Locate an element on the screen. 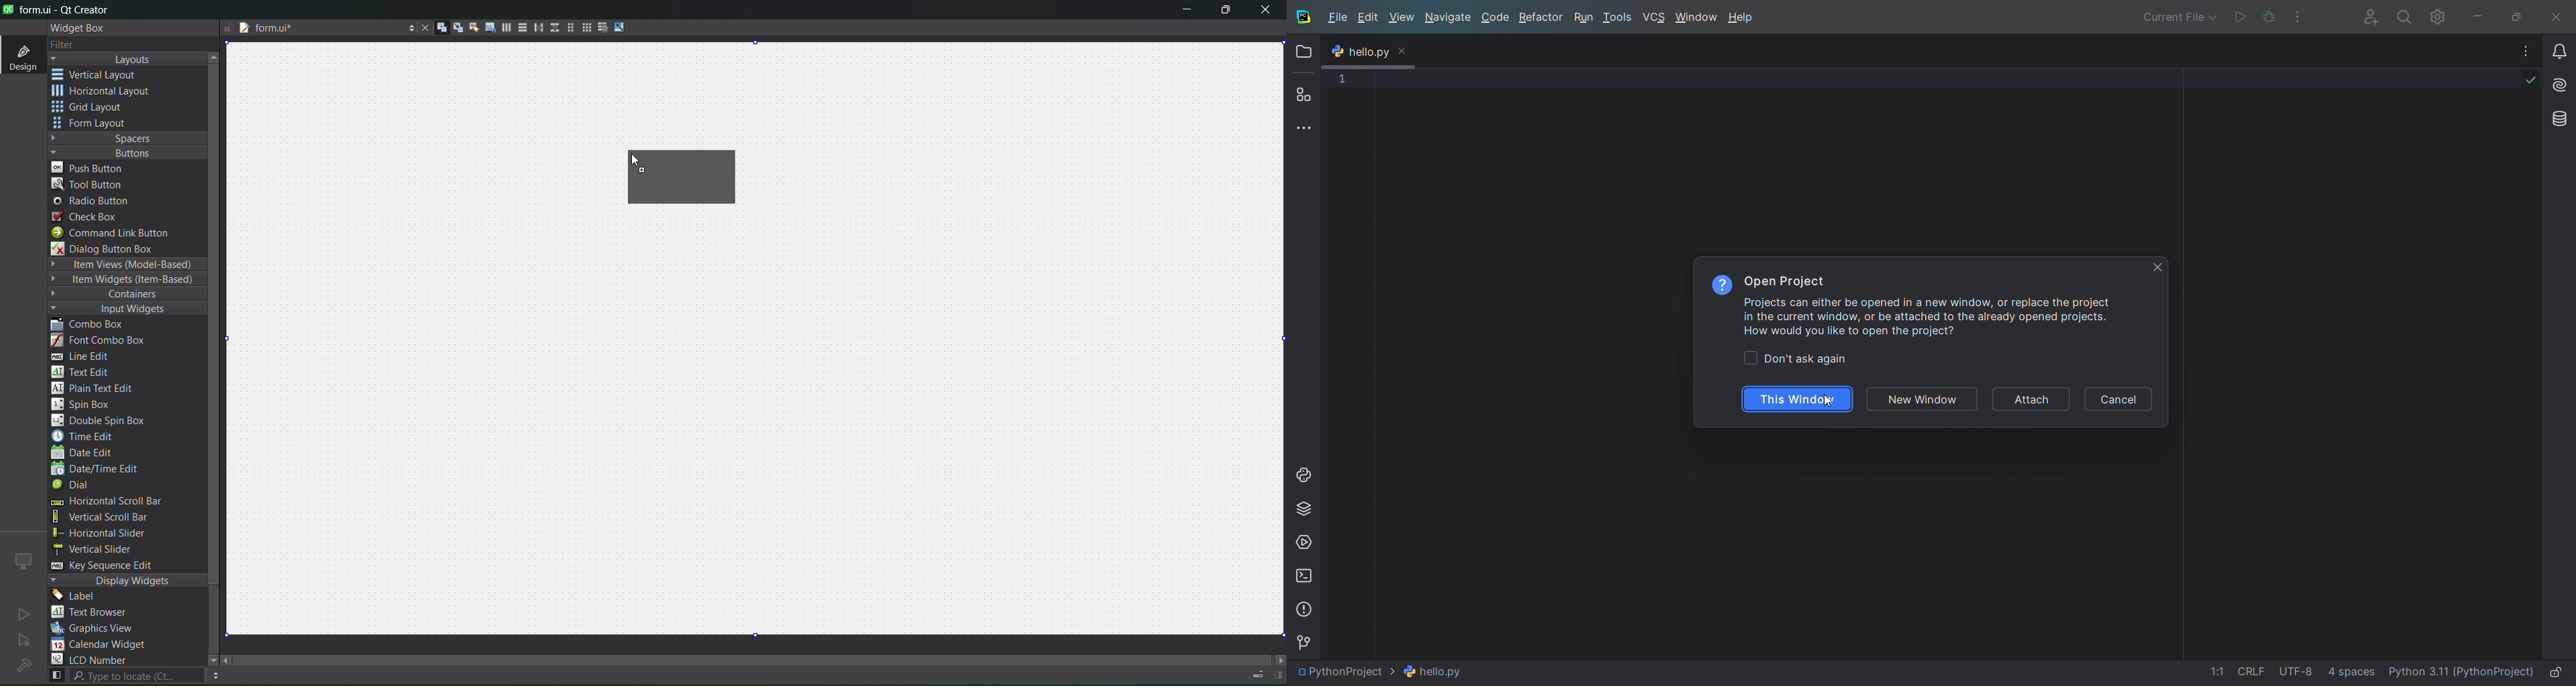 This screenshot has width=2576, height=700. minimize is located at coordinates (2485, 15).